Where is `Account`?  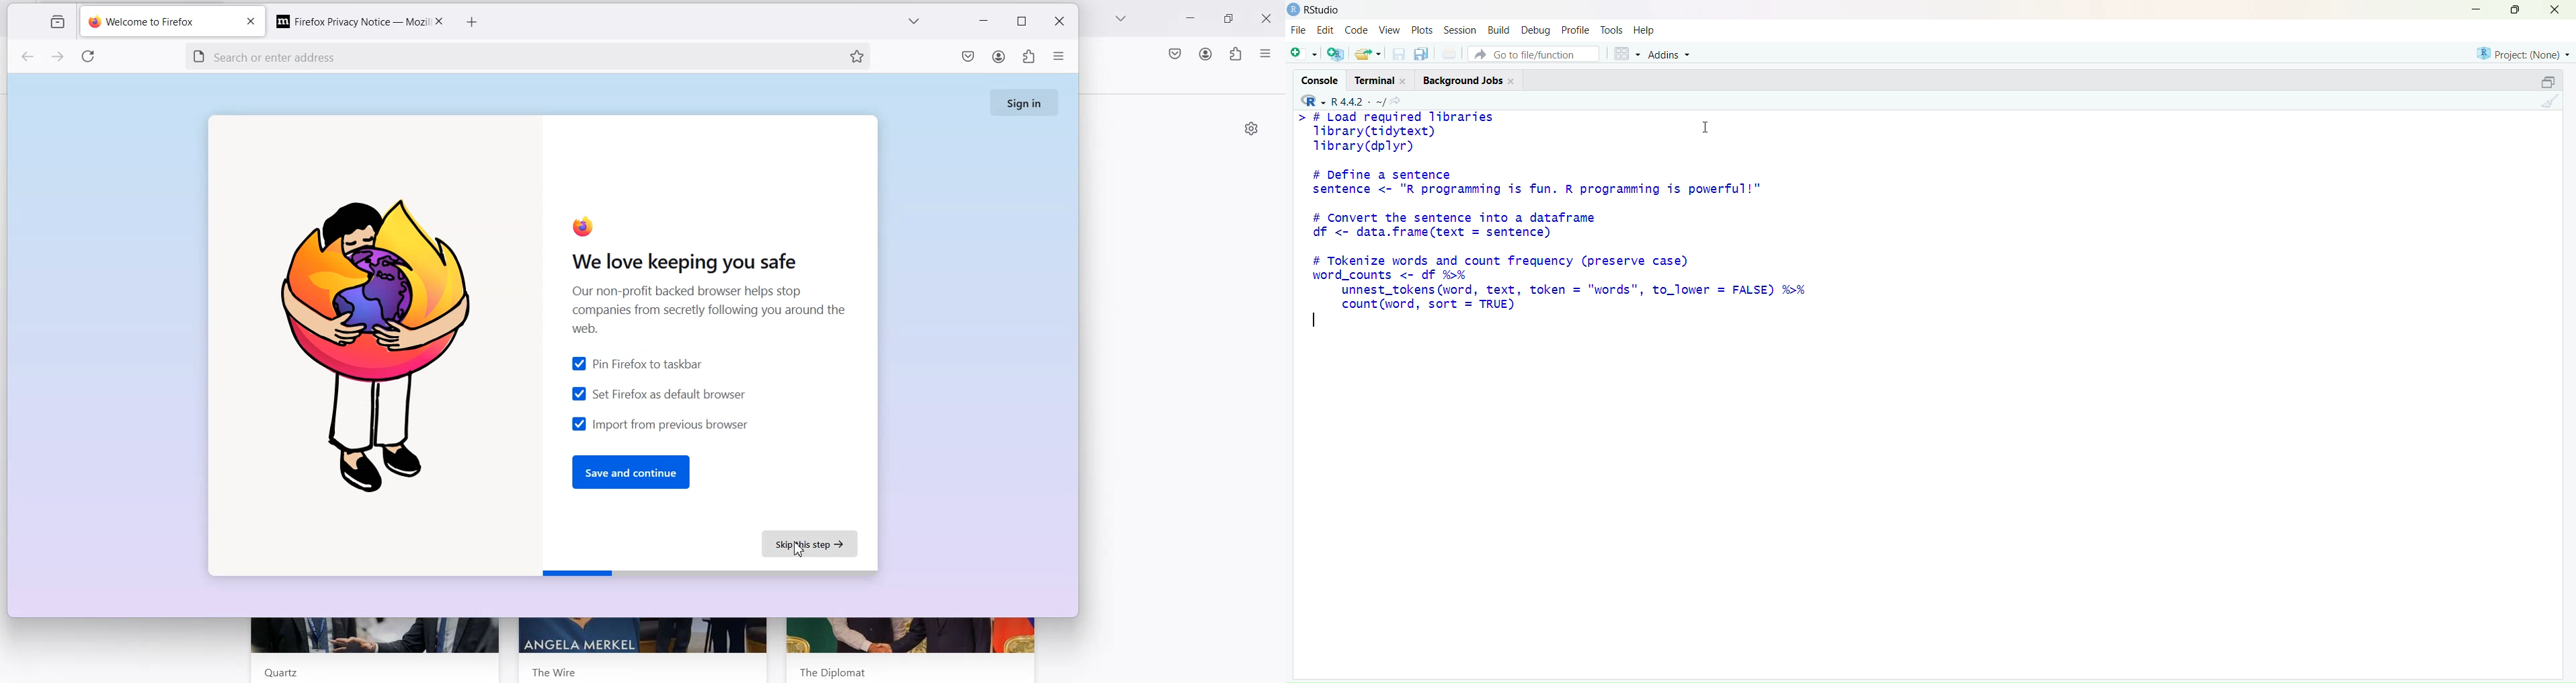 Account is located at coordinates (1206, 54).